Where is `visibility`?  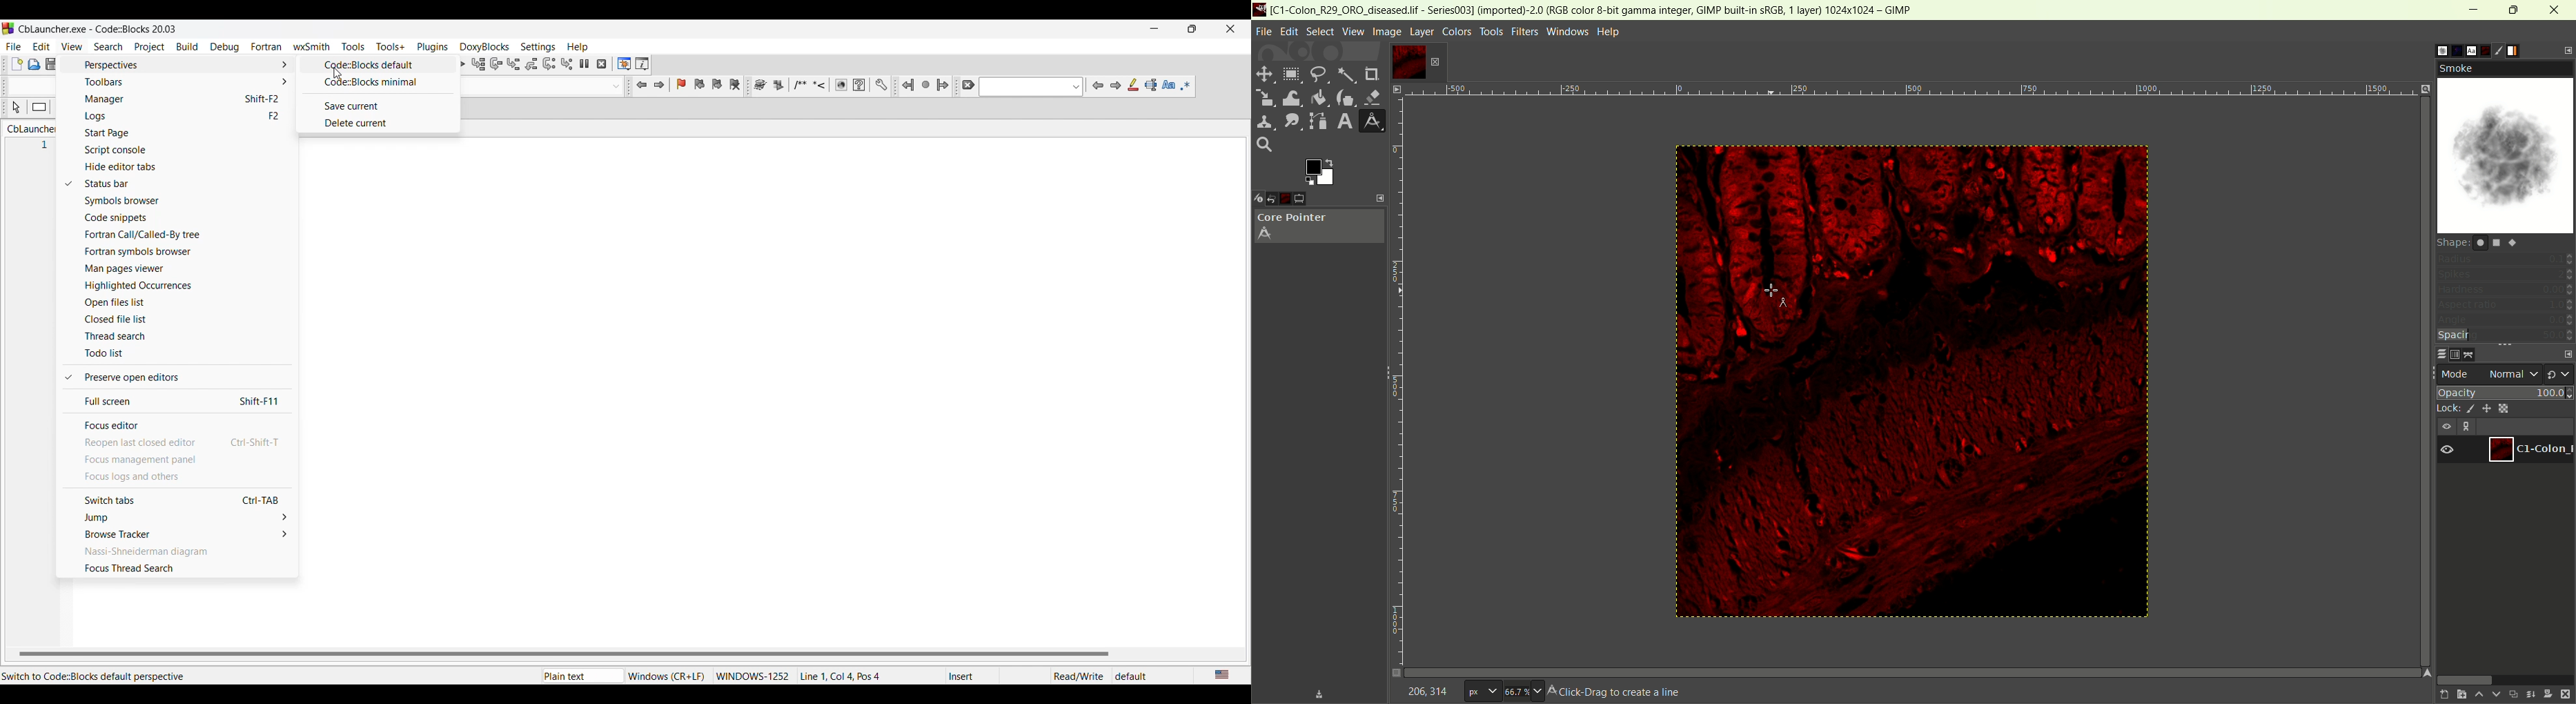
visibility is located at coordinates (2448, 451).